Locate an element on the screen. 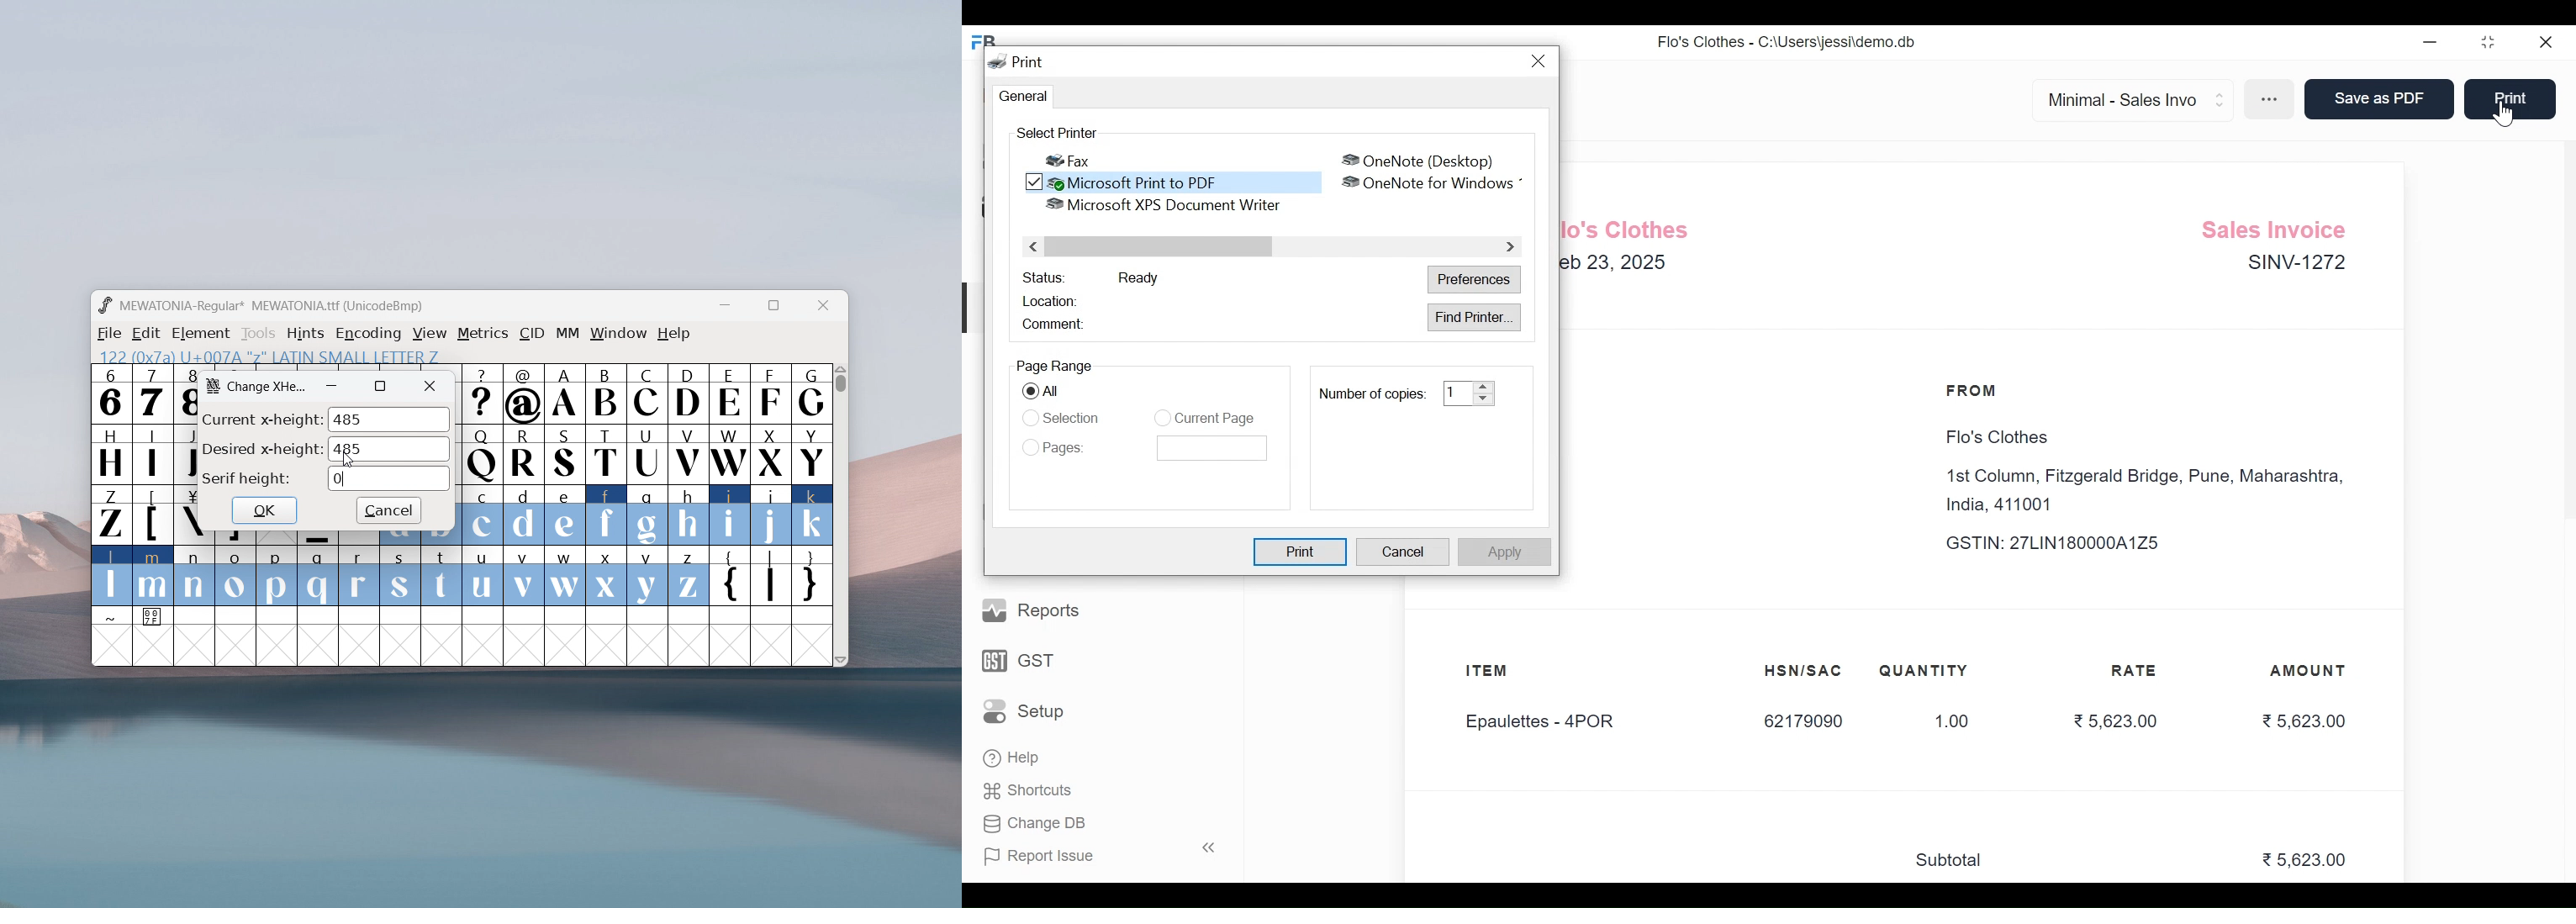  Reports is located at coordinates (1033, 609).